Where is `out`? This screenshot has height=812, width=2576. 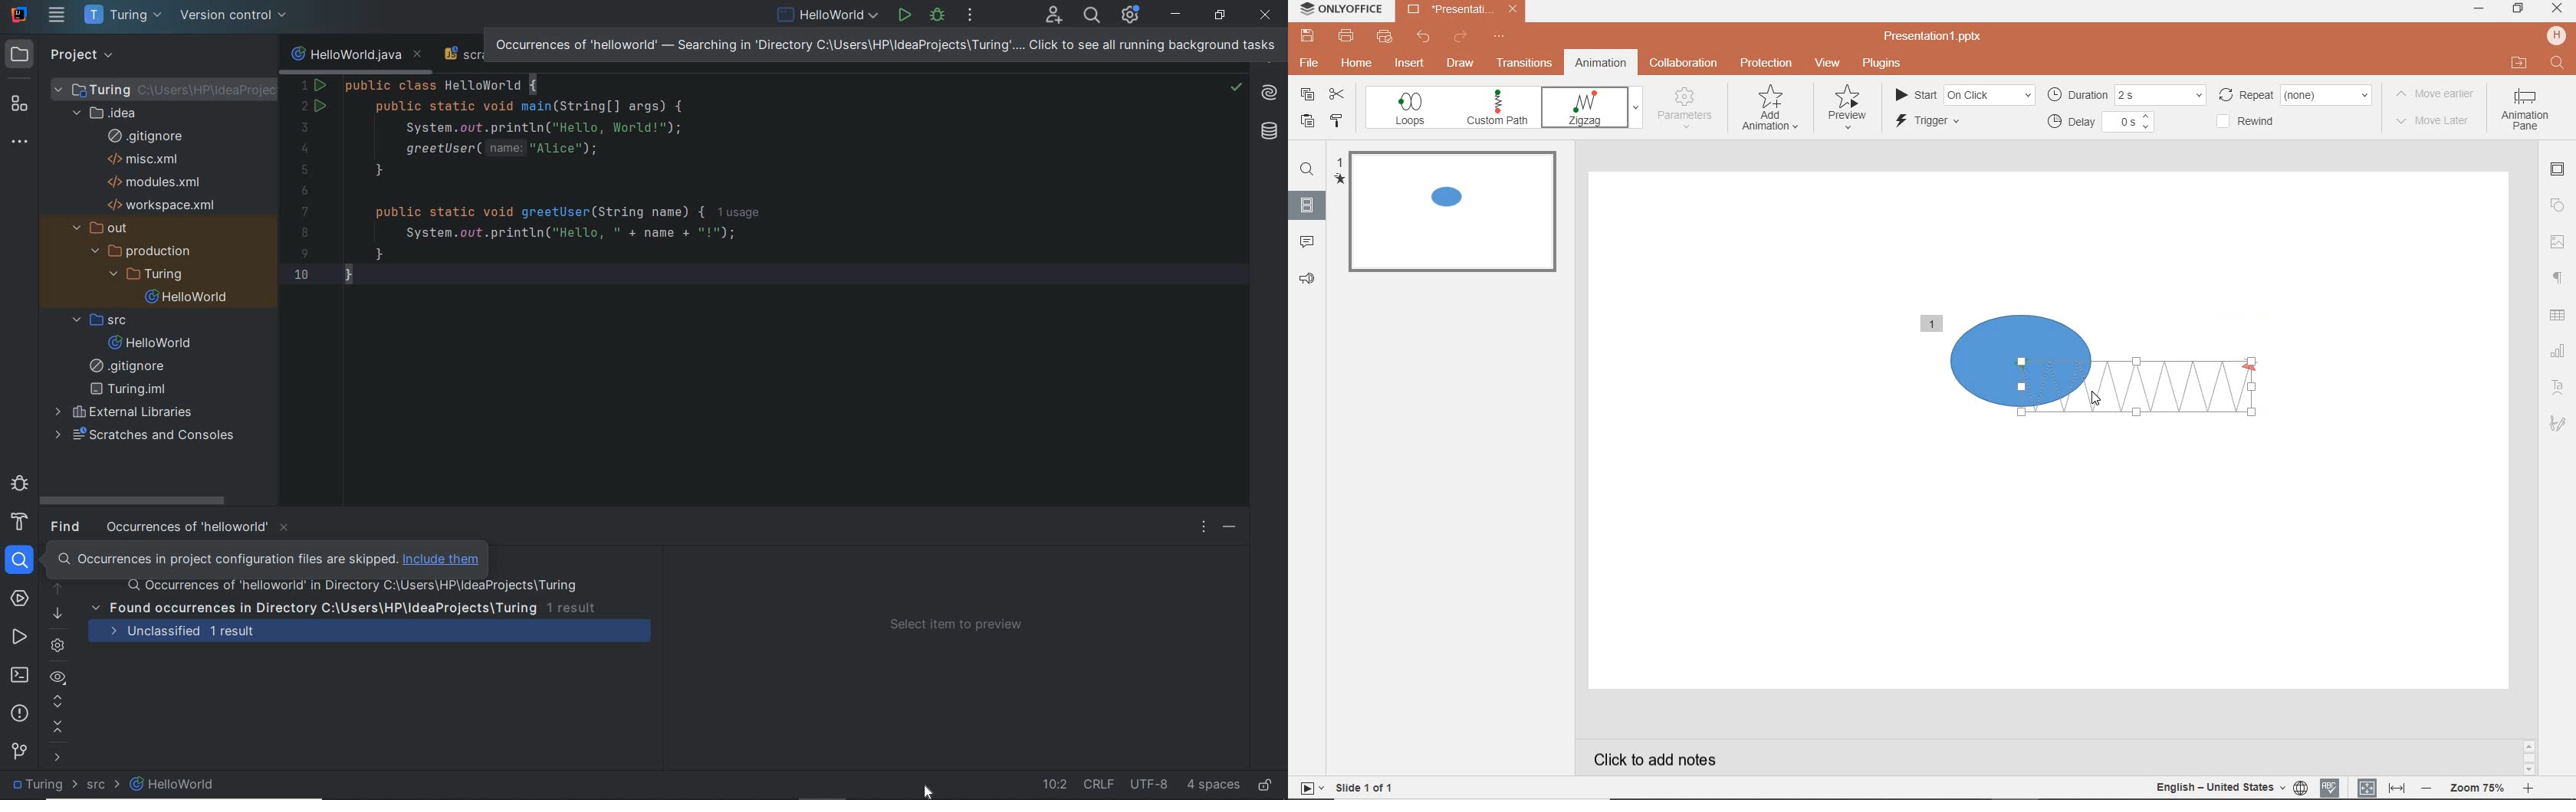 out is located at coordinates (107, 228).